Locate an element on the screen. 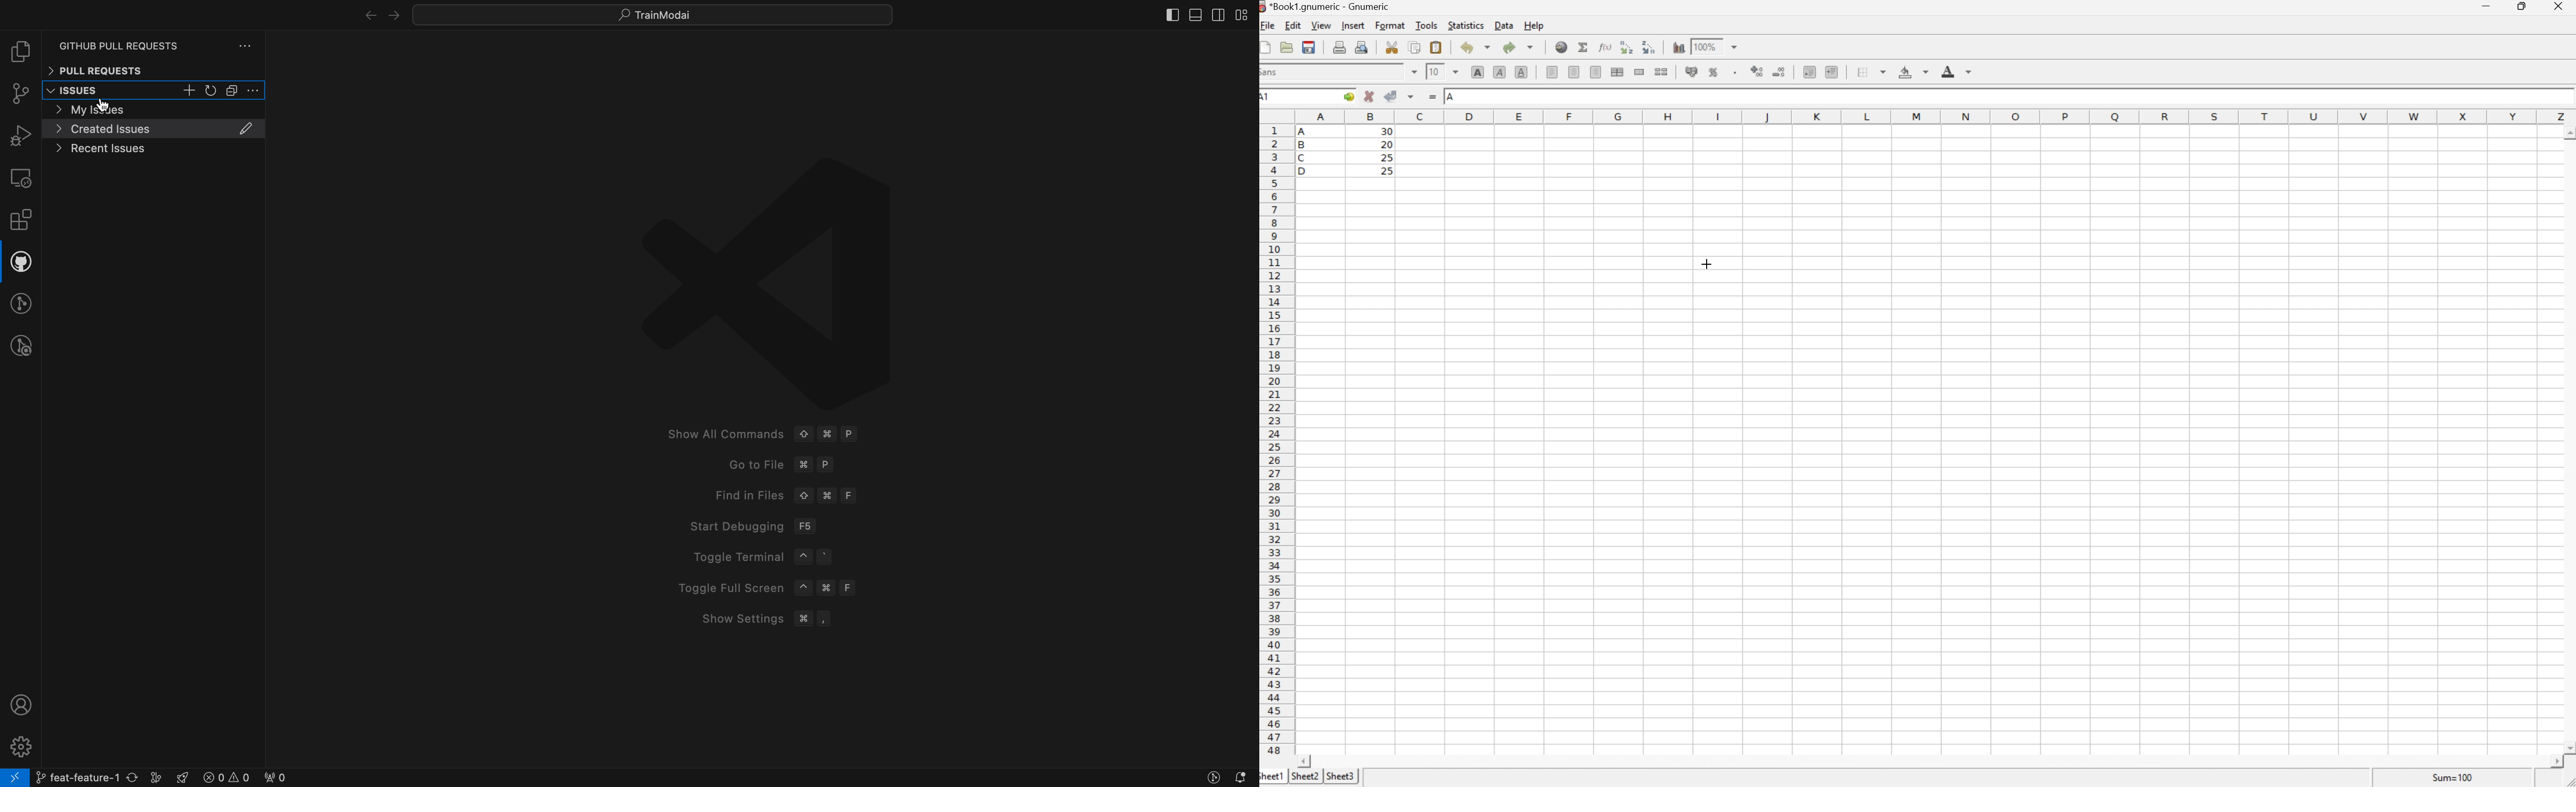 This screenshot has width=2576, height=812. Align Left is located at coordinates (1553, 73).